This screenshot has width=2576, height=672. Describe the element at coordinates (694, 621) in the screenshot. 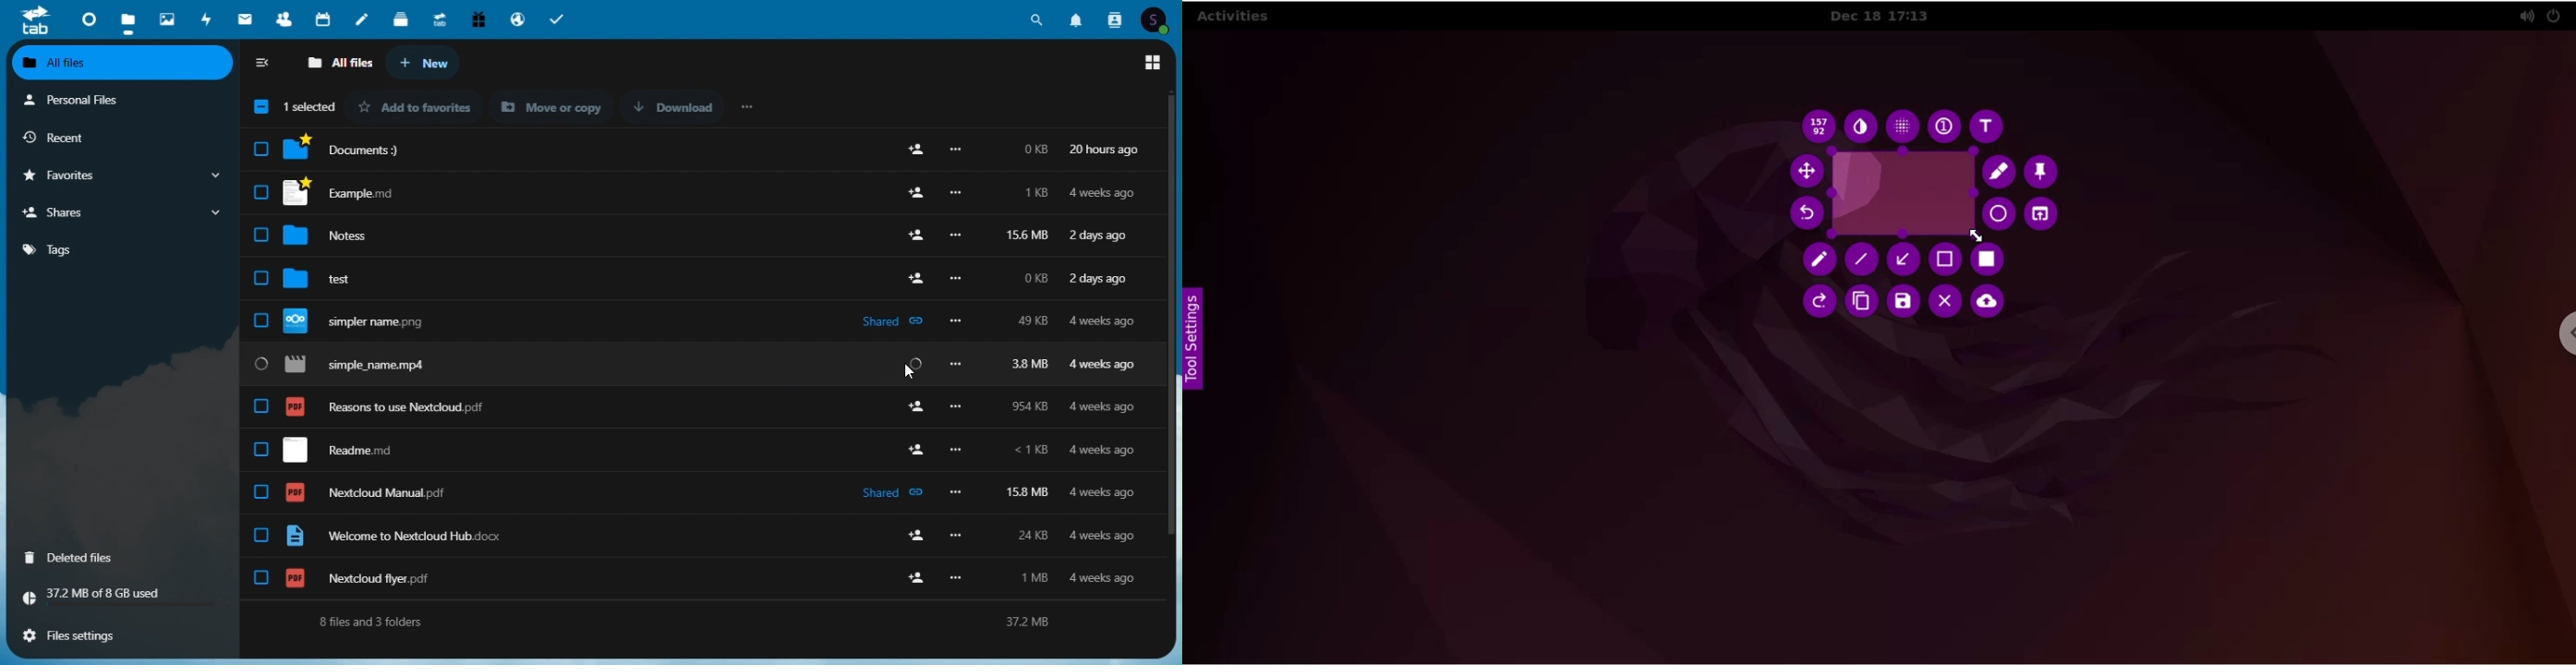

I see `Text` at that location.